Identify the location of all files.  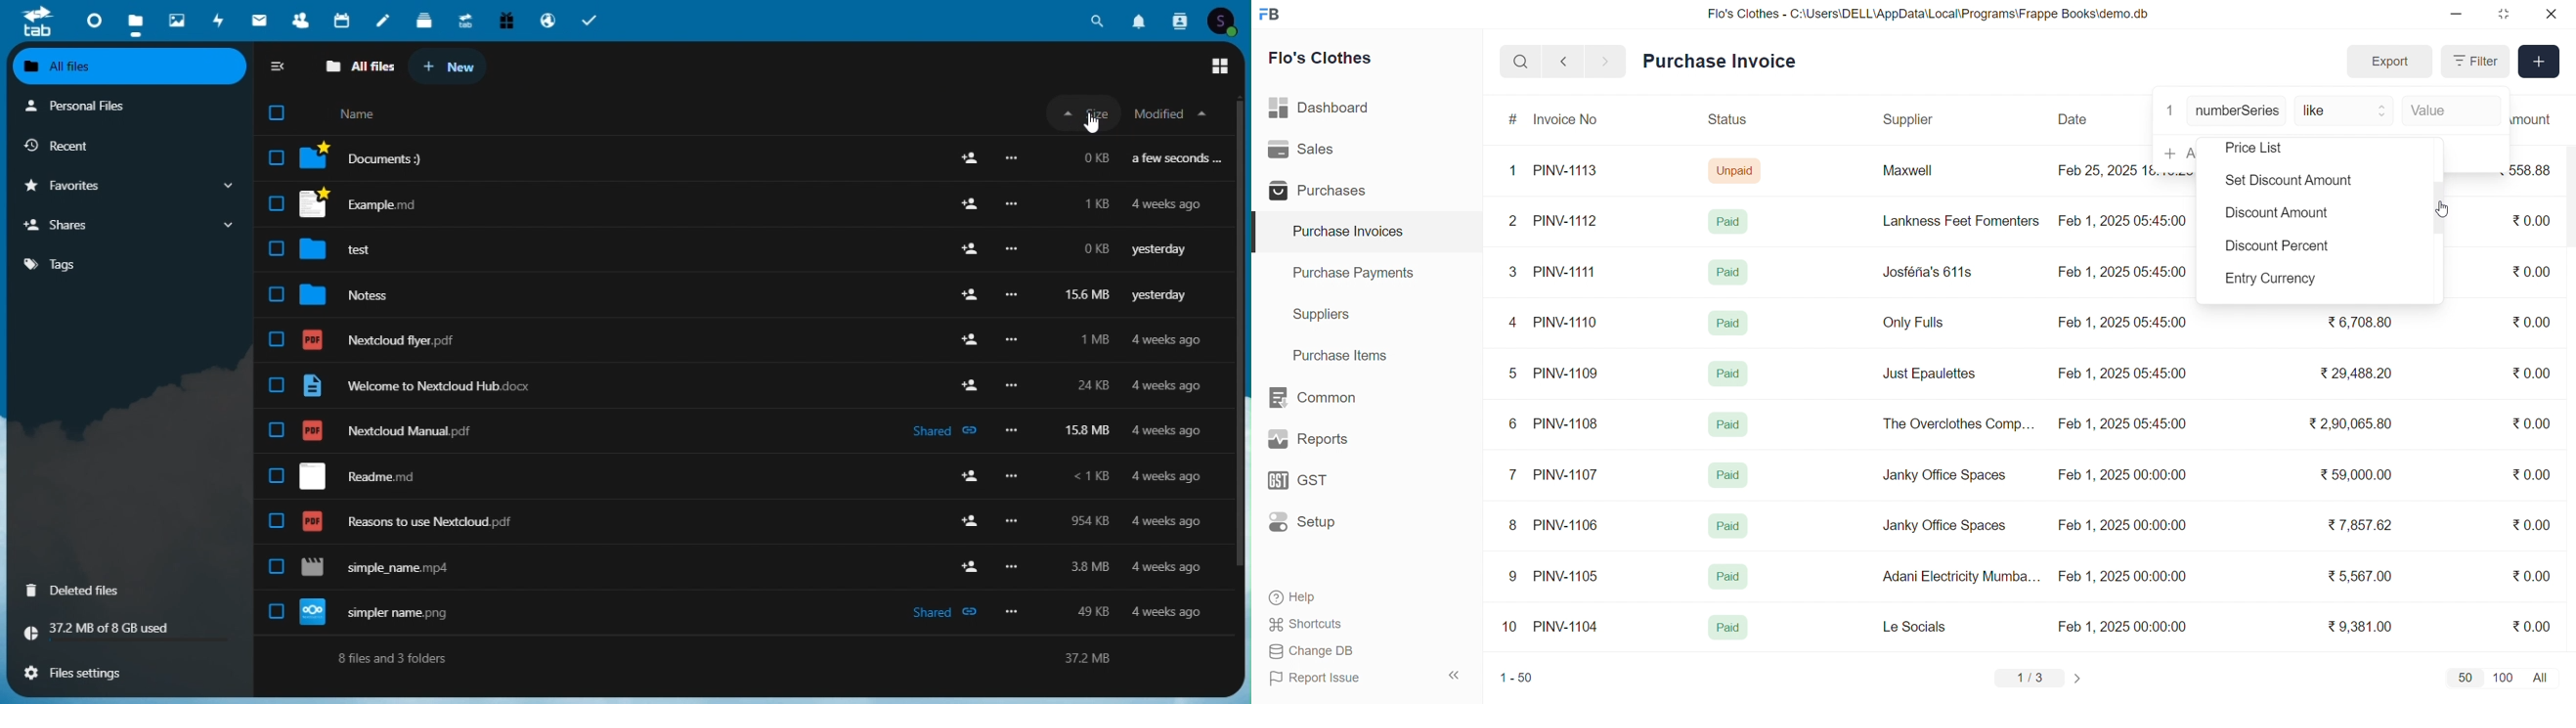
(357, 66).